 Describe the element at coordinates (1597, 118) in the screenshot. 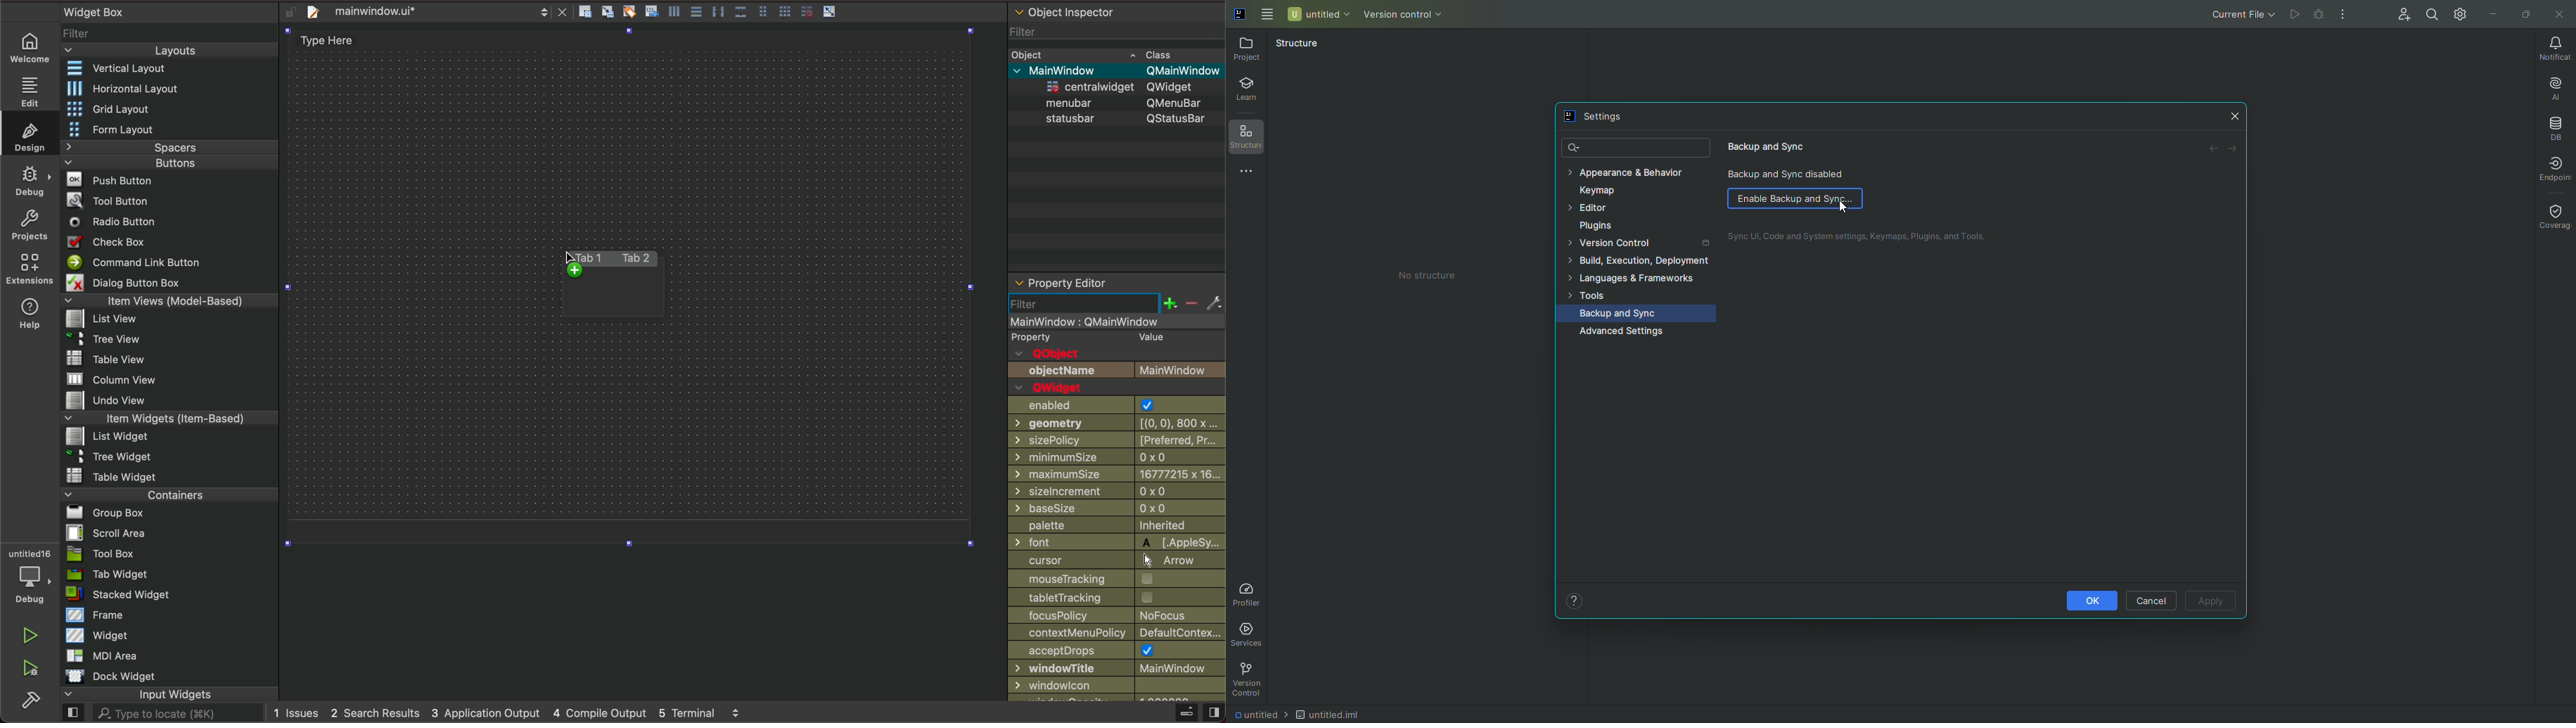

I see `Settings` at that location.